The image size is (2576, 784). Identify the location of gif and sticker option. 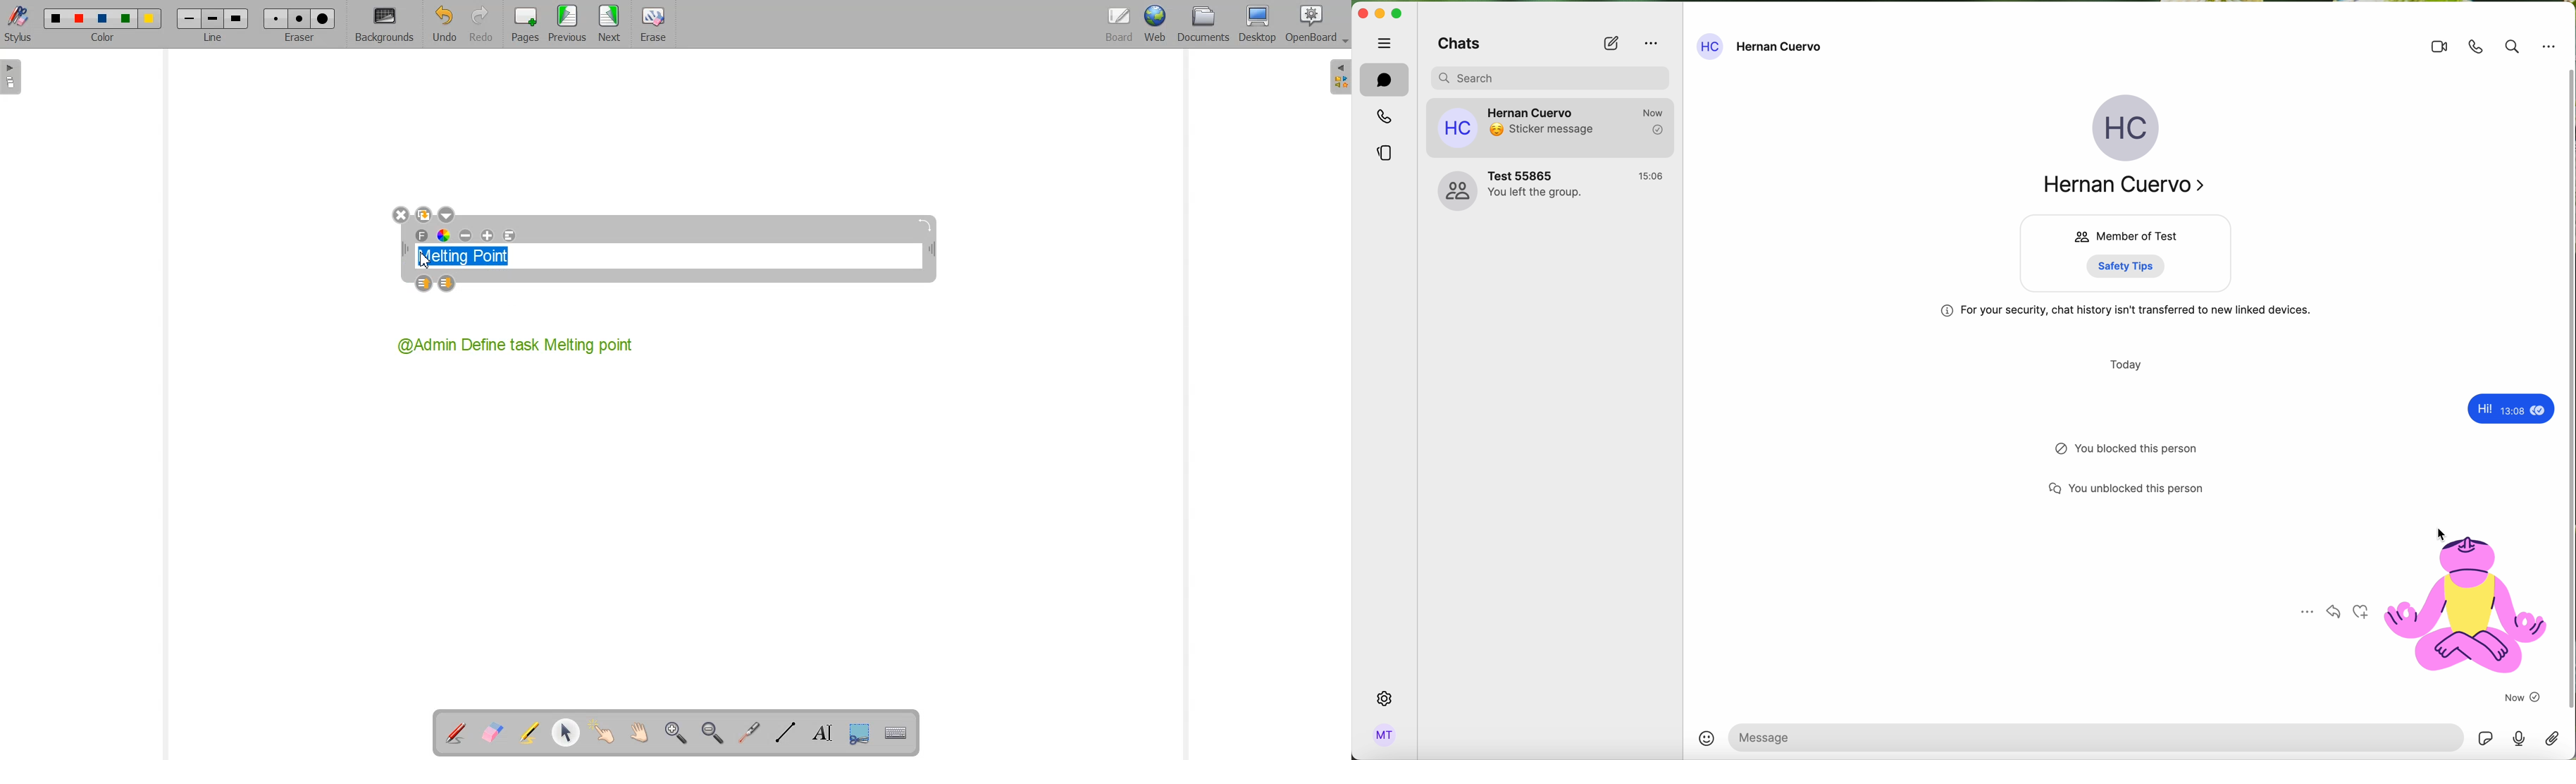
(2487, 738).